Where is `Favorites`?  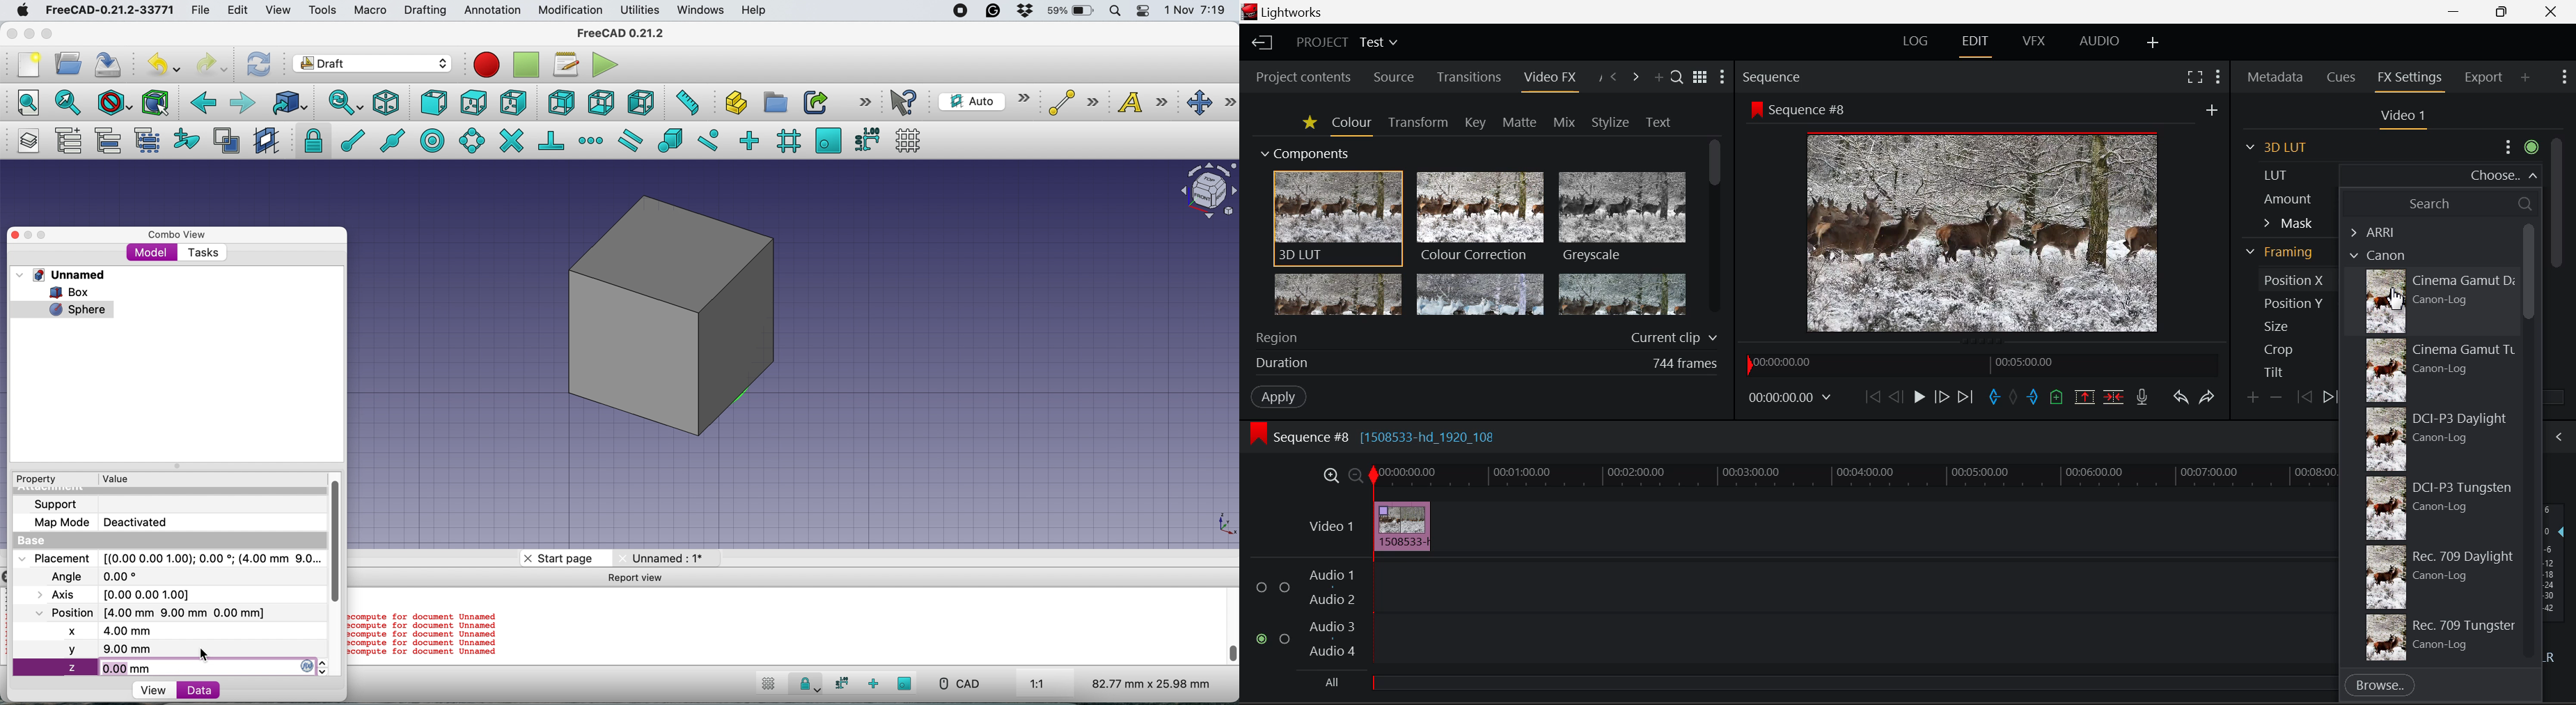
Favorites is located at coordinates (1310, 124).